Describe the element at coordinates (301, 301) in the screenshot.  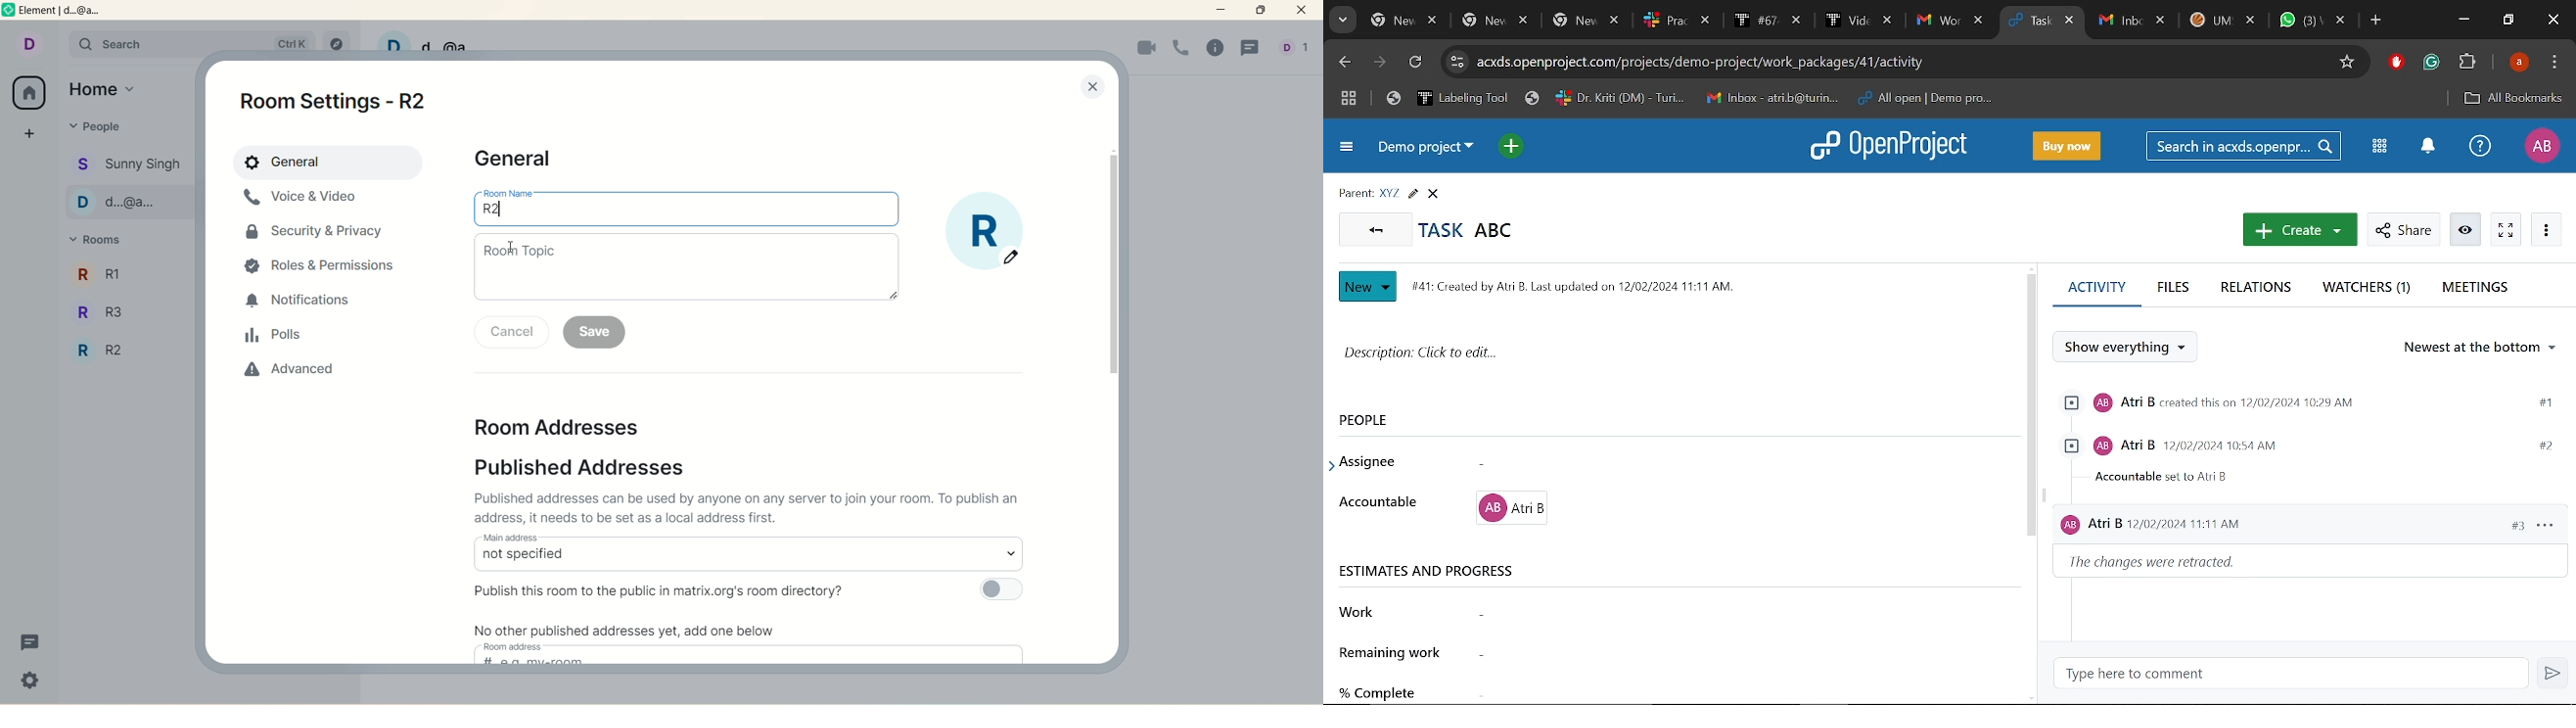
I see `notification` at that location.